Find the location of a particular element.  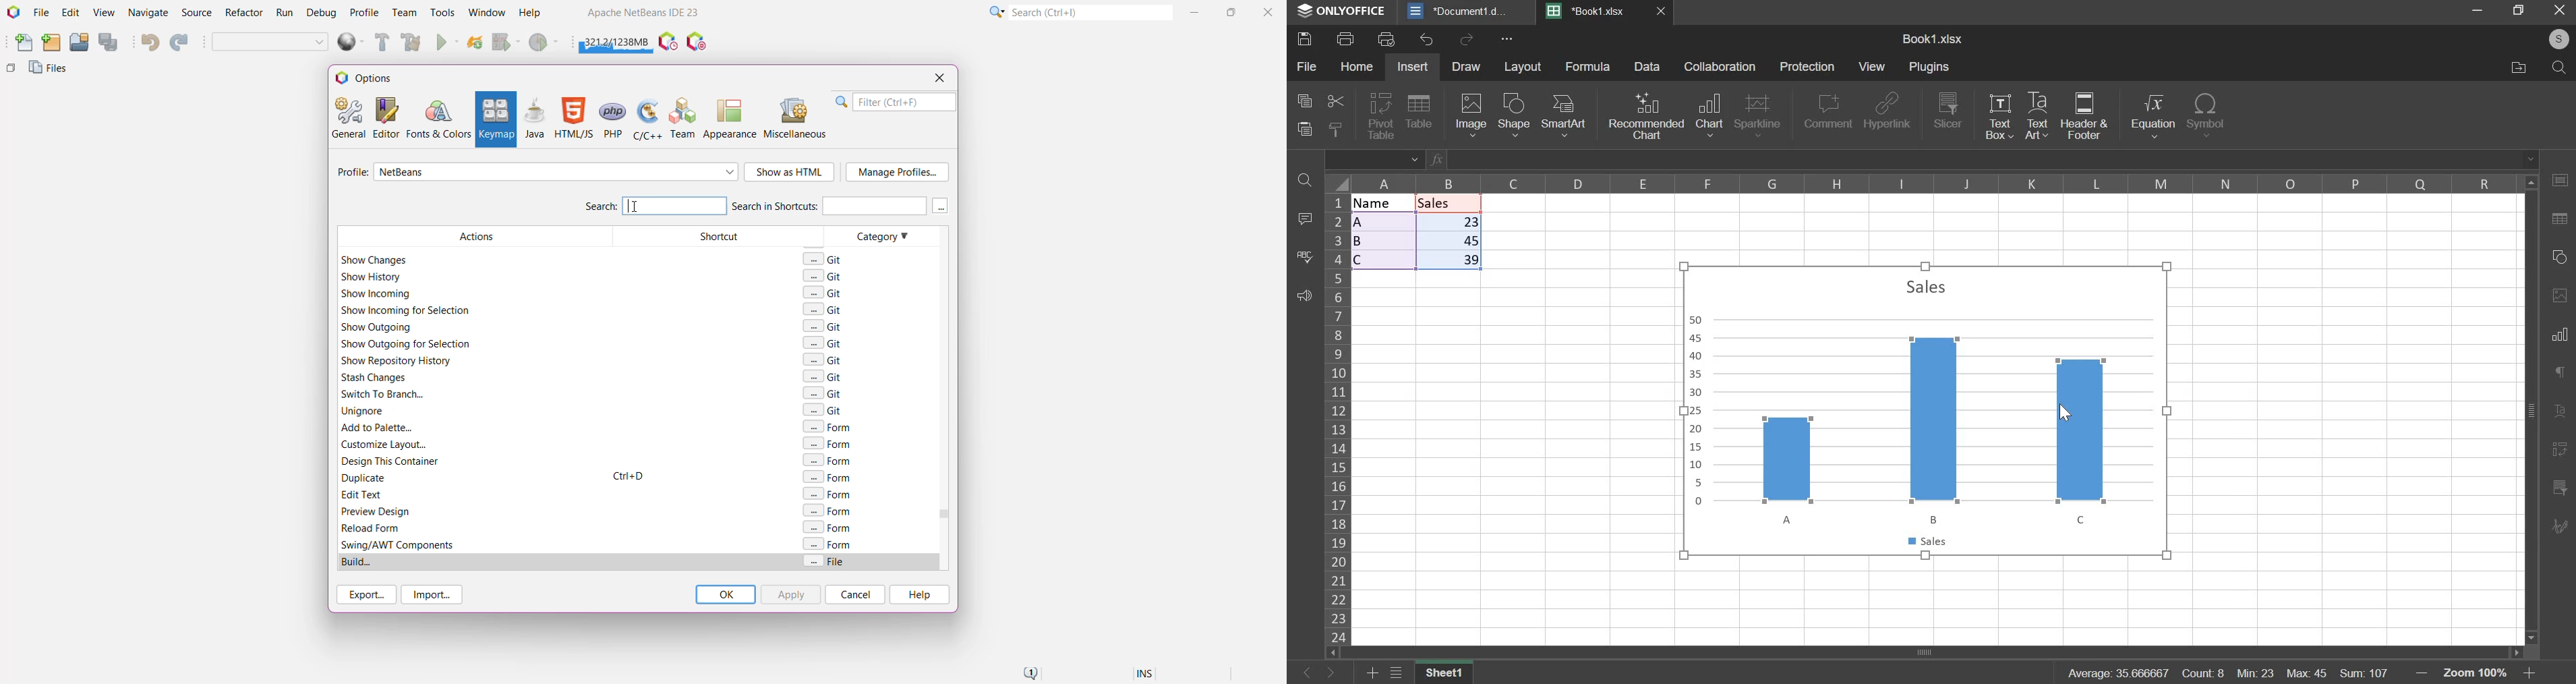

ONLYOFFICE is located at coordinates (1338, 13).